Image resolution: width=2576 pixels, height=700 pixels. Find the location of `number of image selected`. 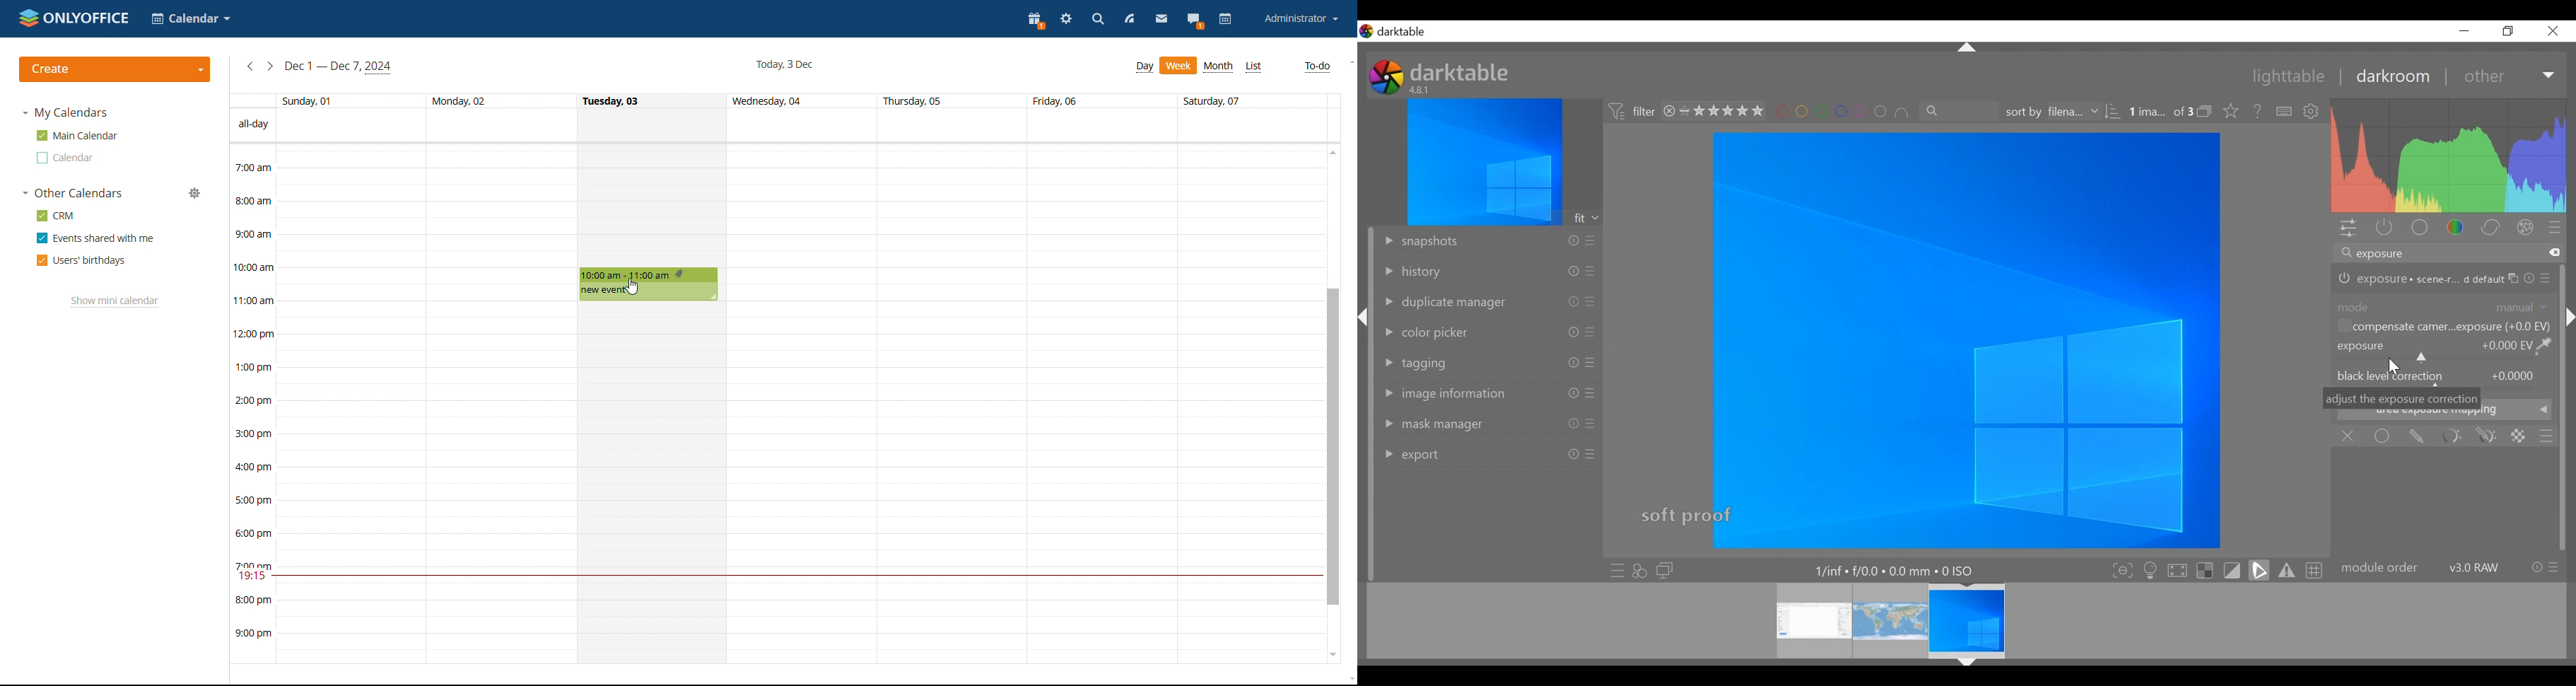

number of image selected is located at coordinates (2160, 112).